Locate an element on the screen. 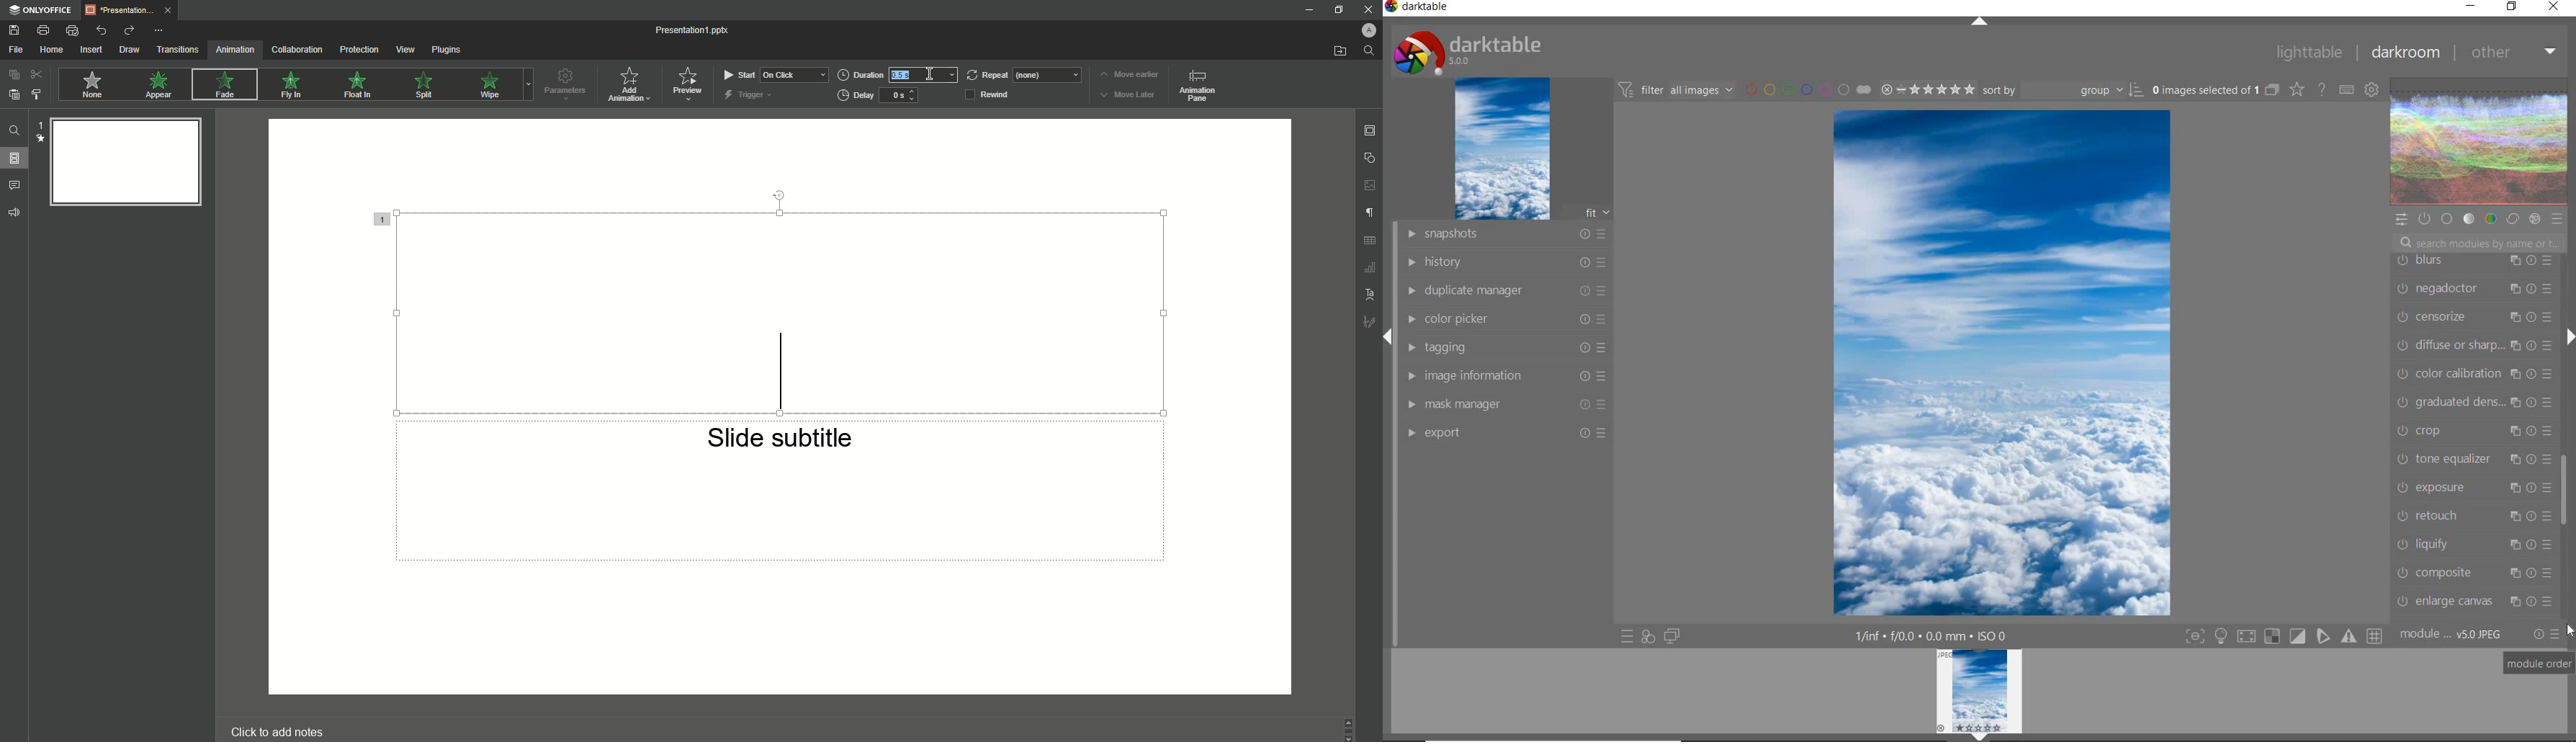 The height and width of the screenshot is (756, 2576). SHOW ONLY ACTIVE MODULES is located at coordinates (2425, 218).